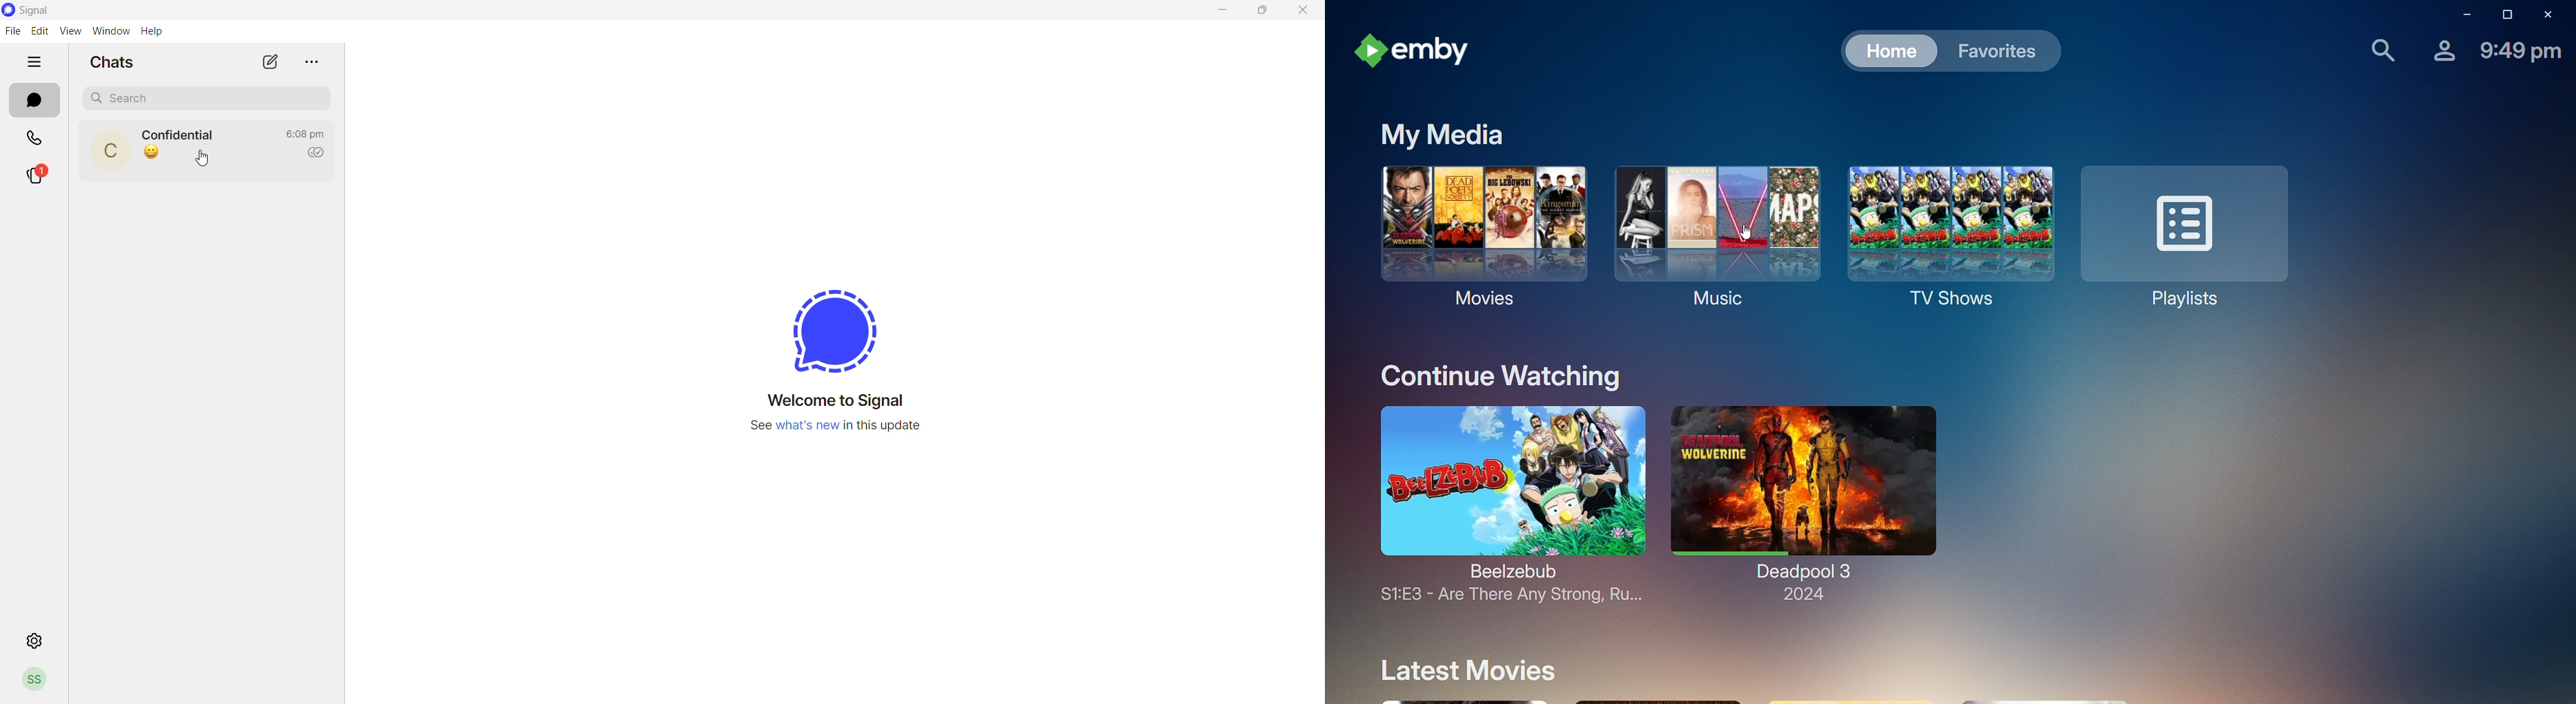 The height and width of the screenshot is (728, 2576). Describe the element at coordinates (32, 640) in the screenshot. I see `settings` at that location.